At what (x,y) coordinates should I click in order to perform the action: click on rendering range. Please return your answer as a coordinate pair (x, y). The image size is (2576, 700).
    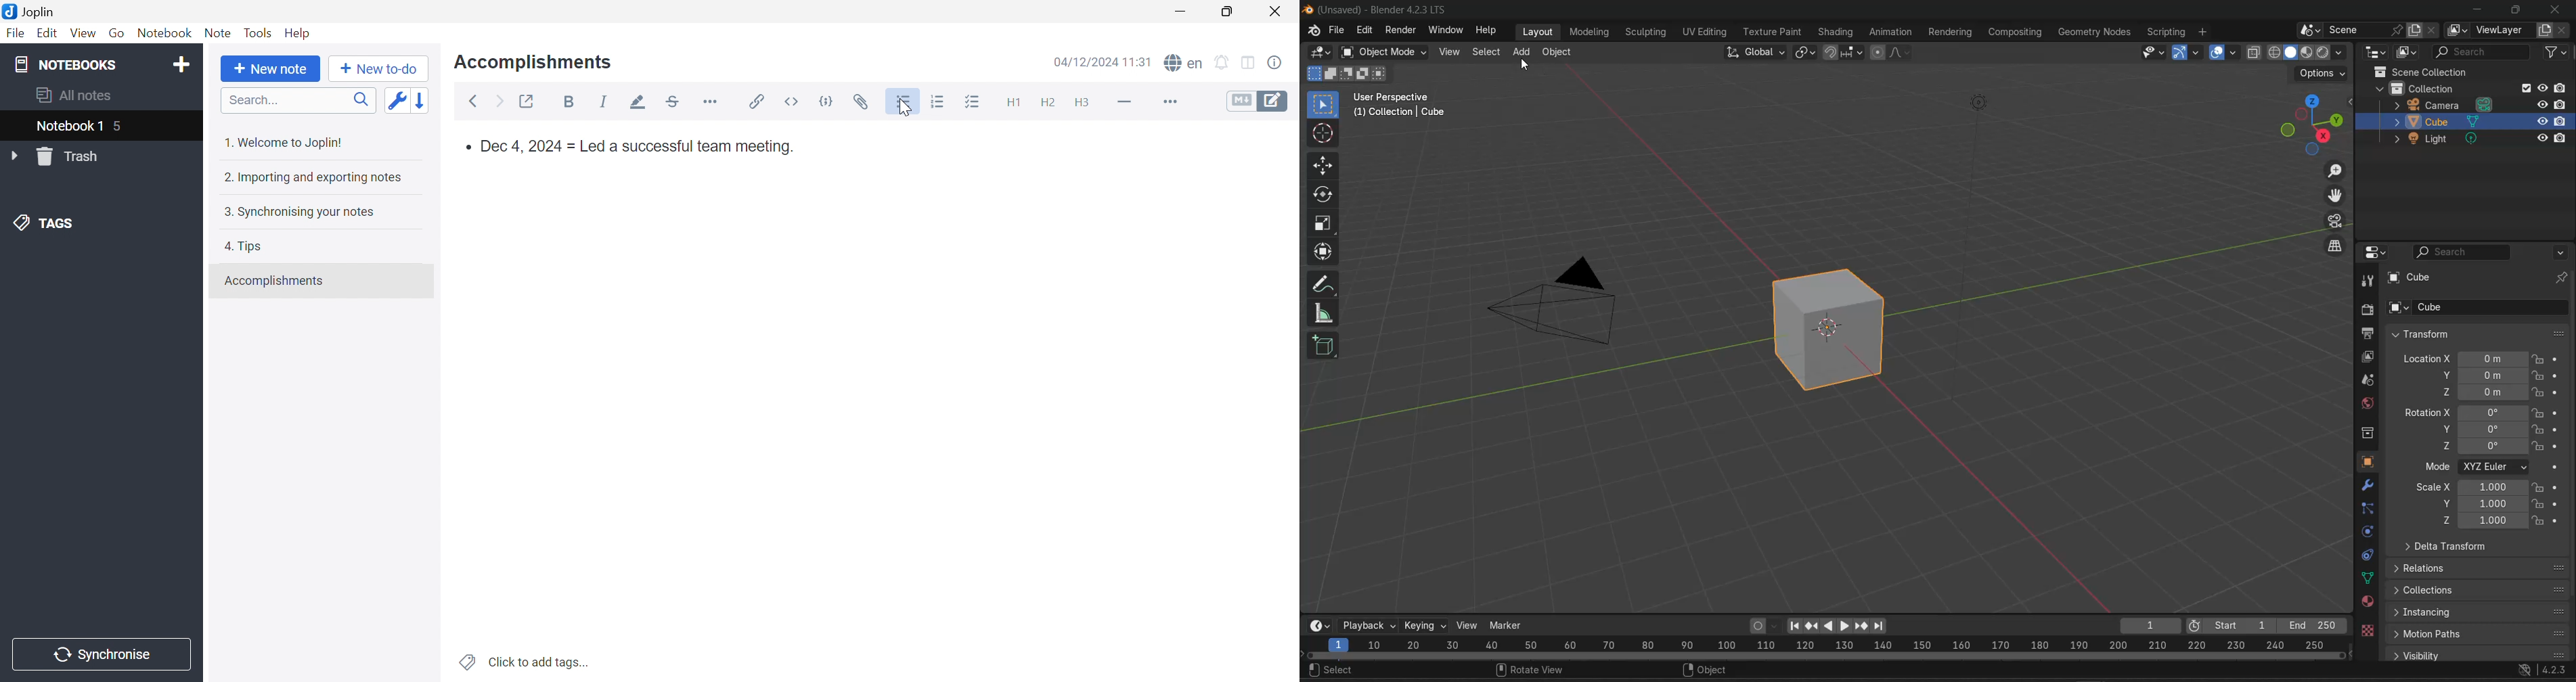
    Looking at the image, I should click on (1830, 643).